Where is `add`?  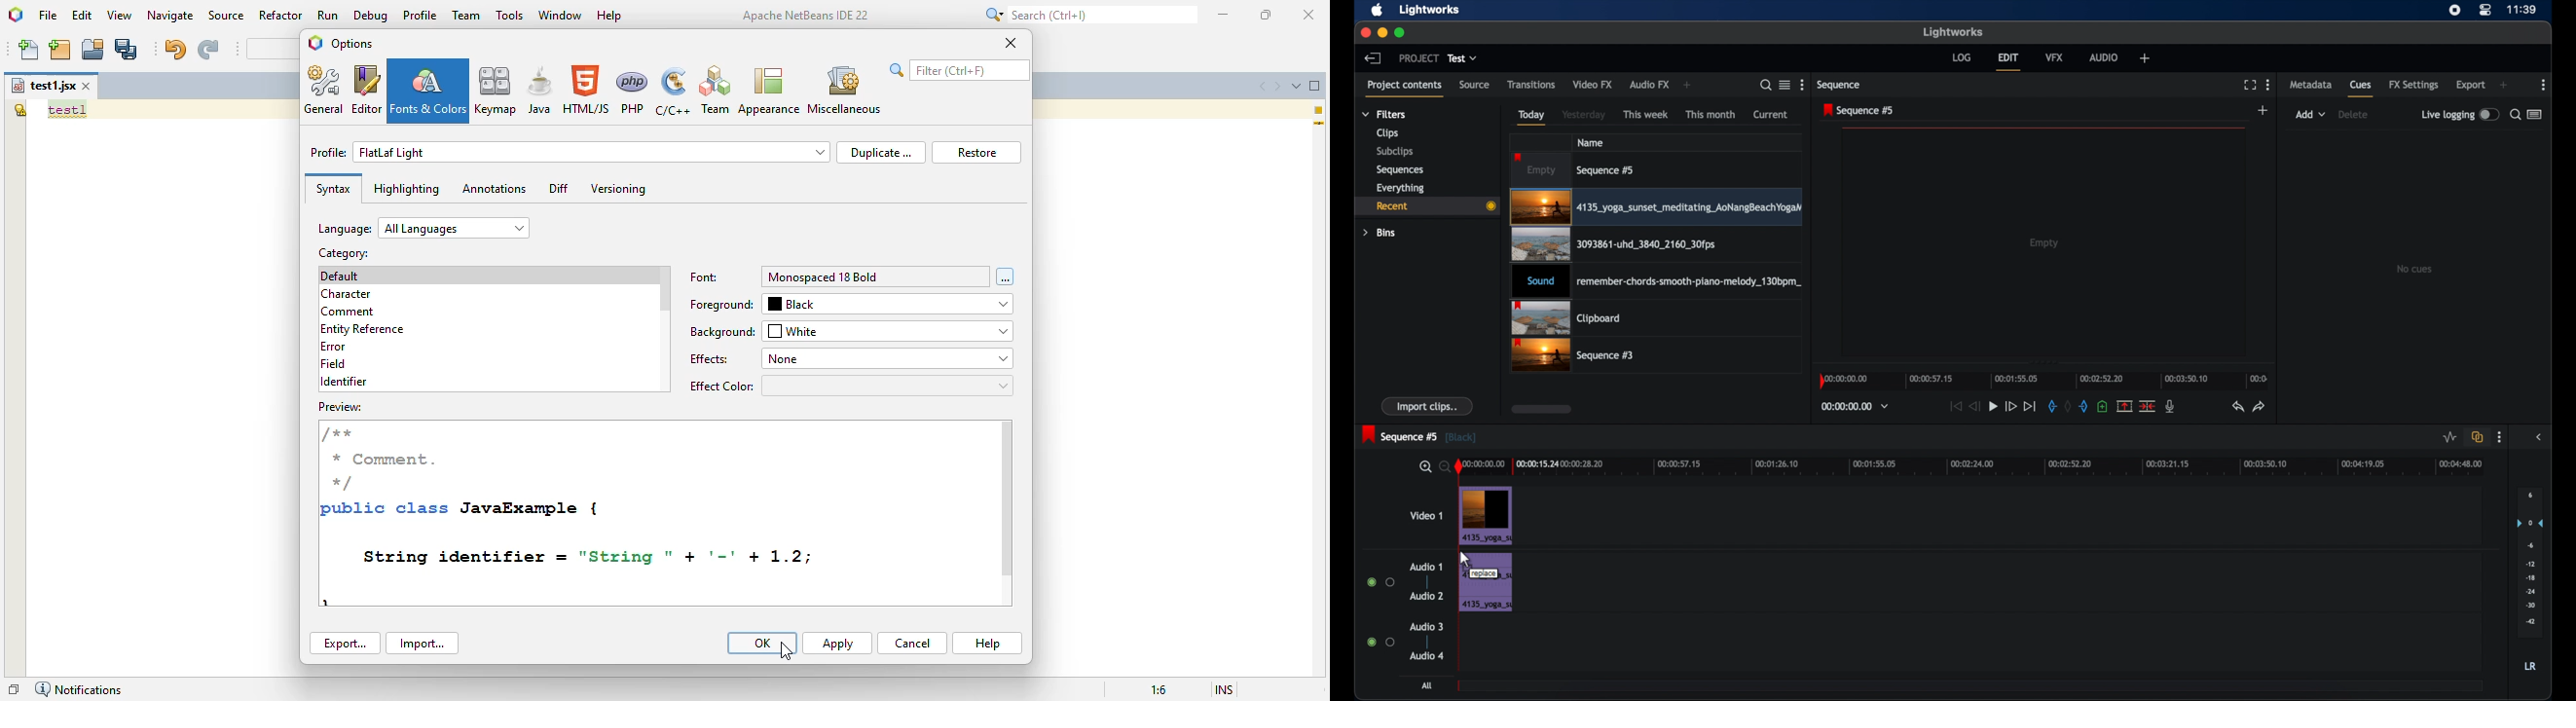
add is located at coordinates (2264, 110).